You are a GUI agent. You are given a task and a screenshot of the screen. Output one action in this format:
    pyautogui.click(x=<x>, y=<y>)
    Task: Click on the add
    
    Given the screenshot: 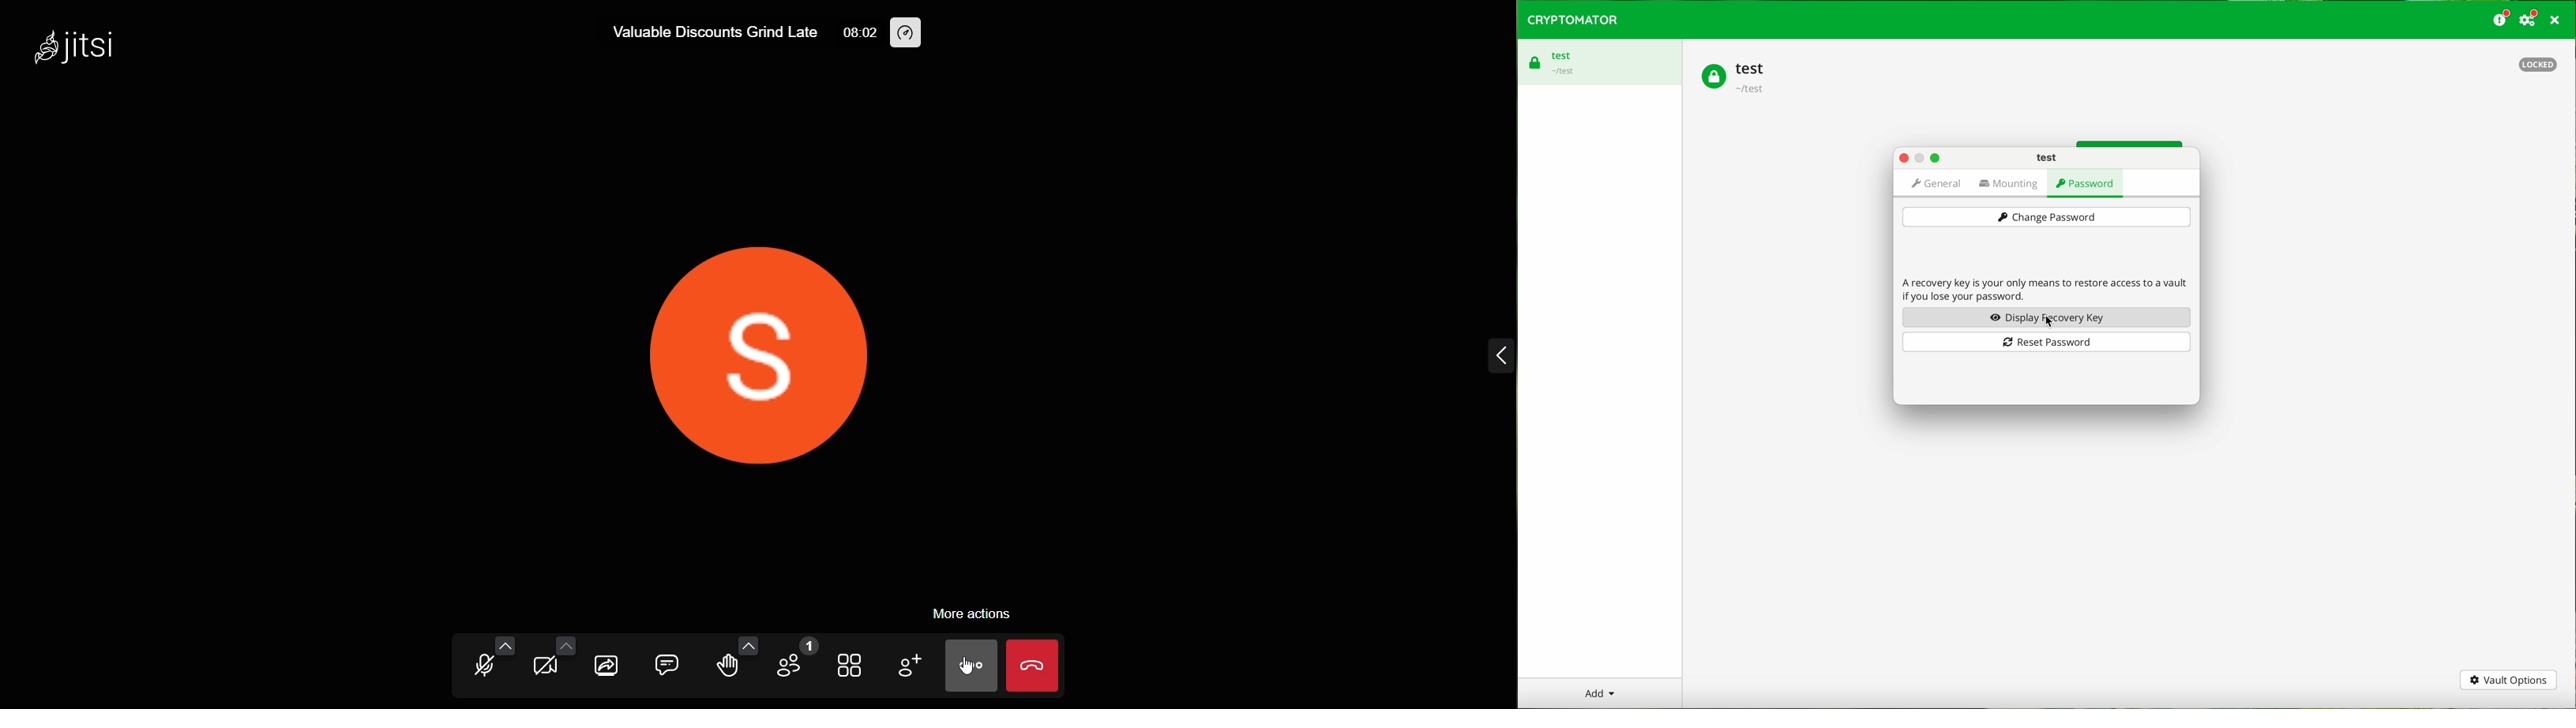 What is the action you would take?
    pyautogui.click(x=1598, y=693)
    